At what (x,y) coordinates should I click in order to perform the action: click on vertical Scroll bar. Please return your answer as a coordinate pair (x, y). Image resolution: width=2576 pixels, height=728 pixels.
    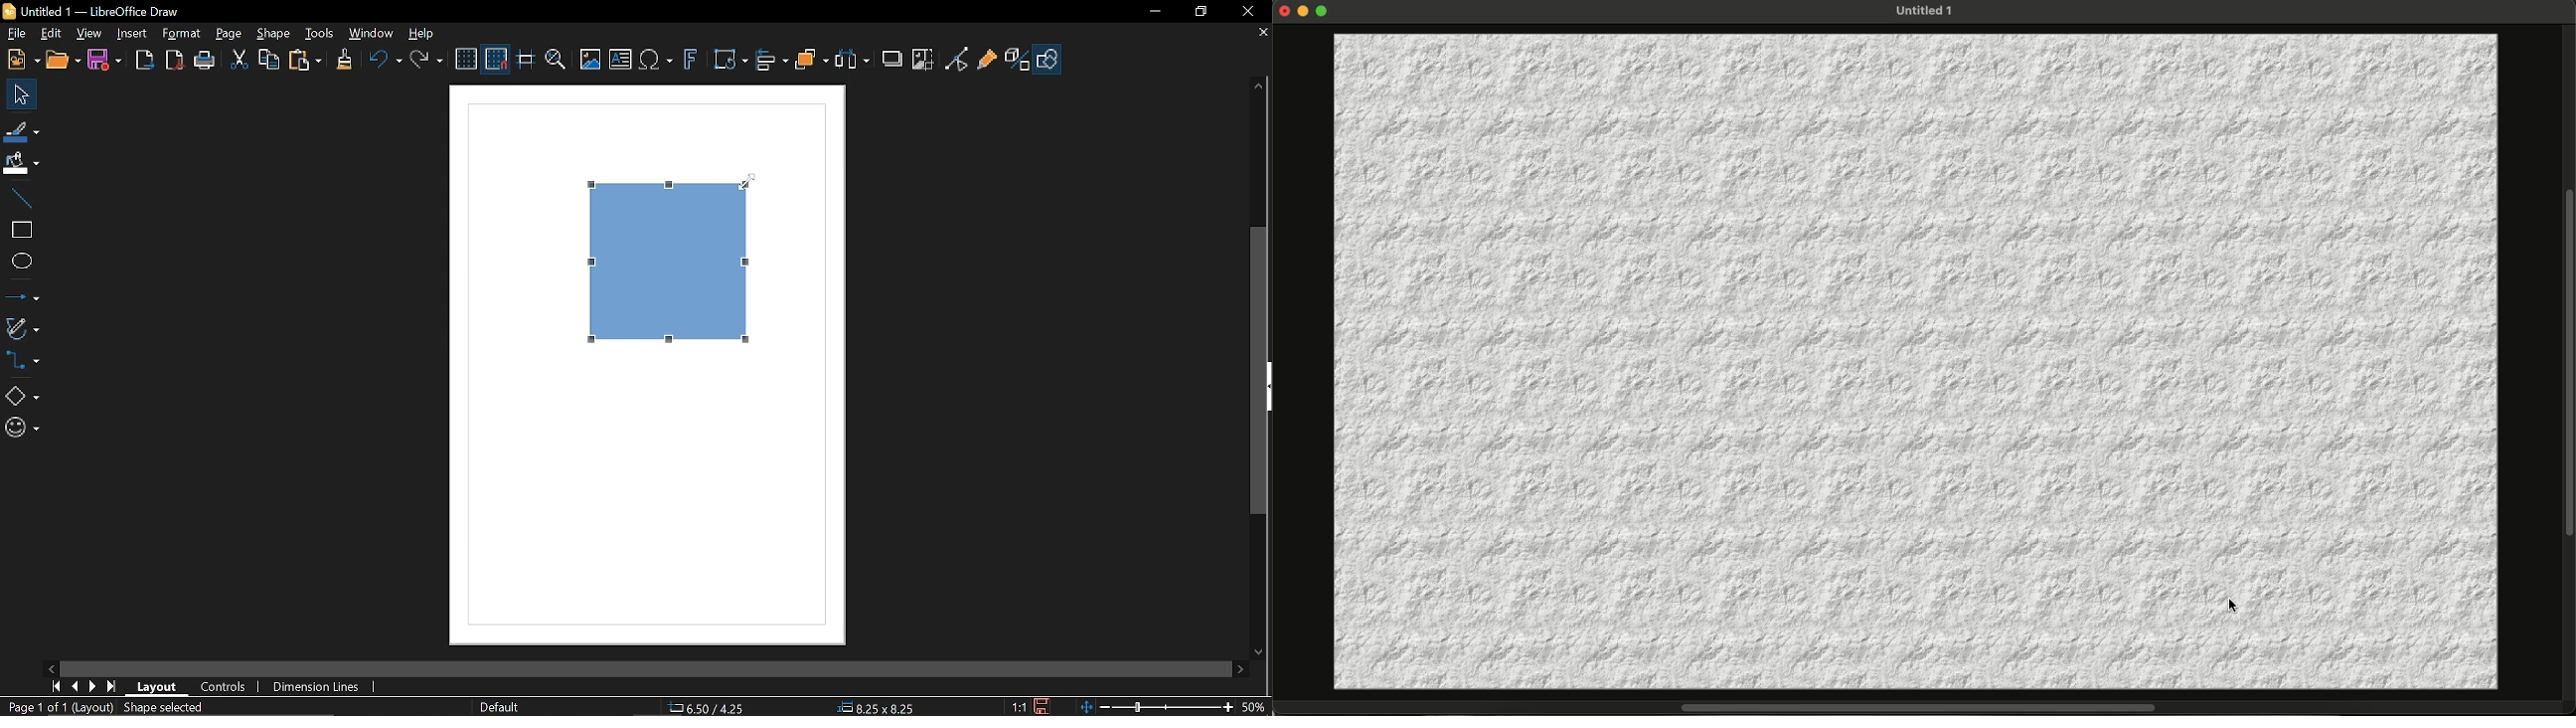
    Looking at the image, I should click on (2568, 361).